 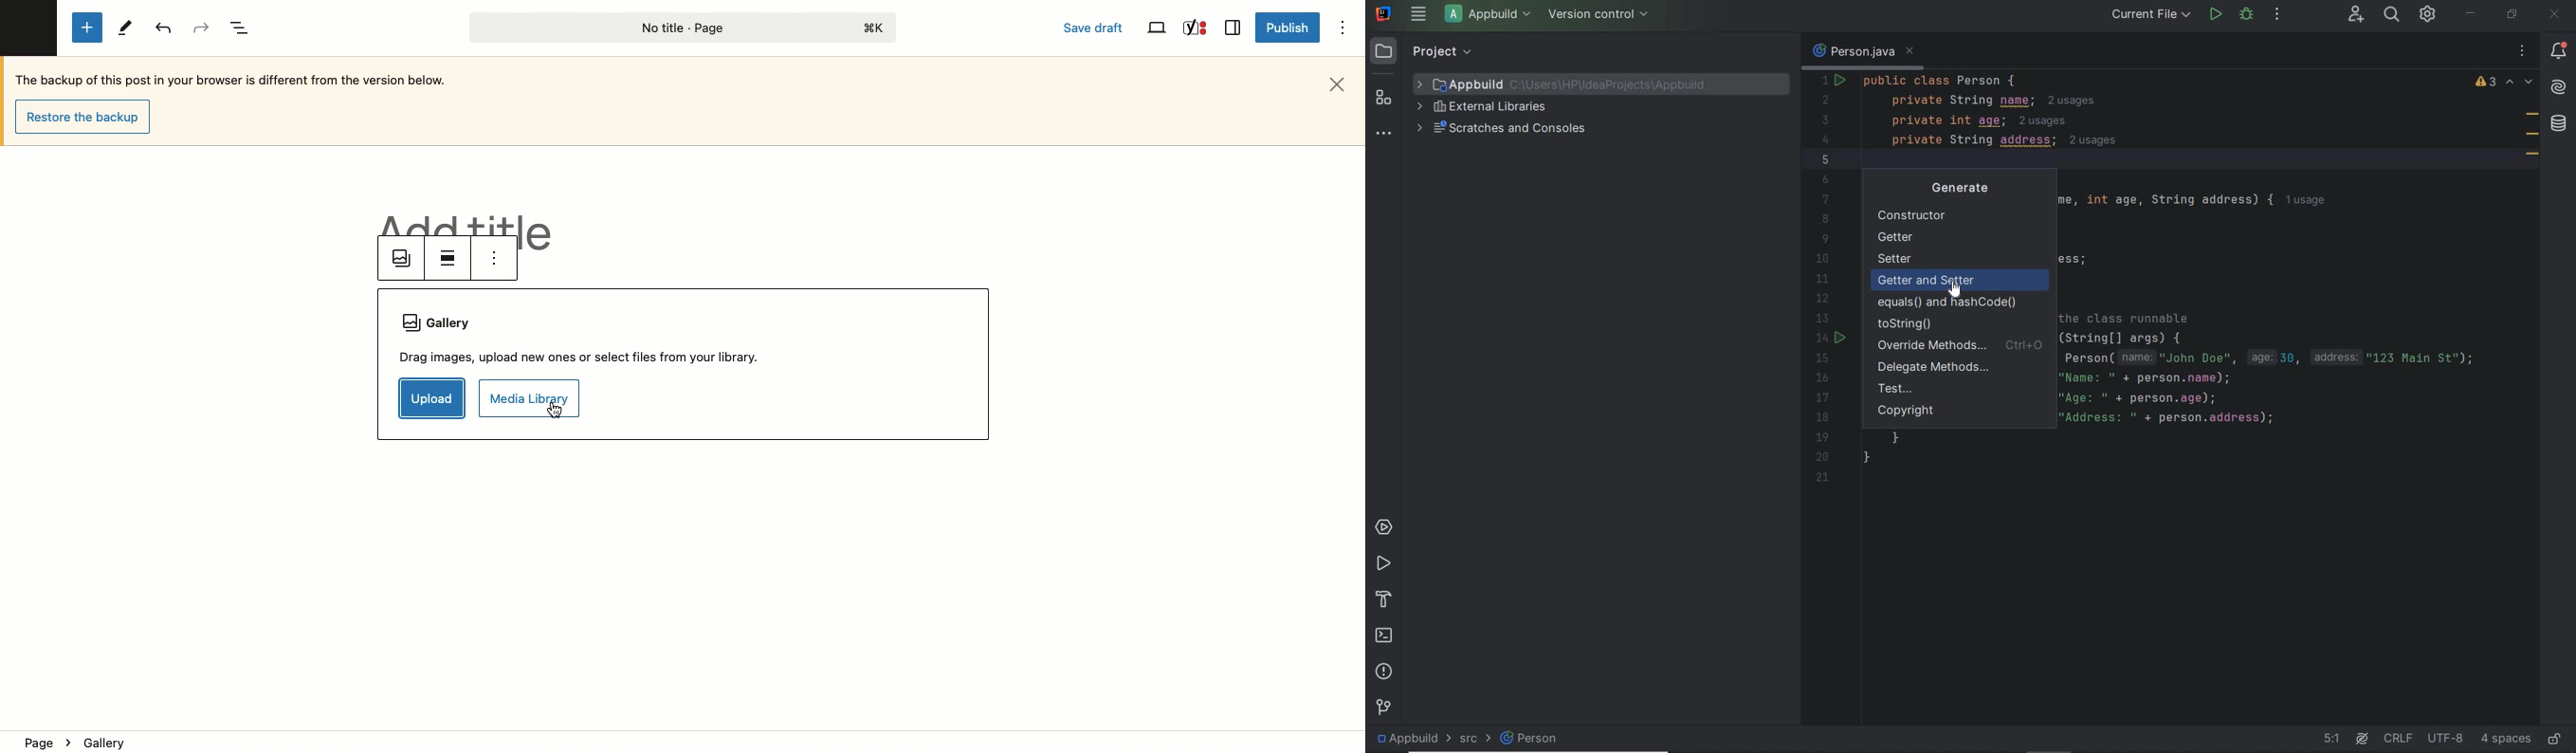 I want to click on Generate, so click(x=1972, y=185).